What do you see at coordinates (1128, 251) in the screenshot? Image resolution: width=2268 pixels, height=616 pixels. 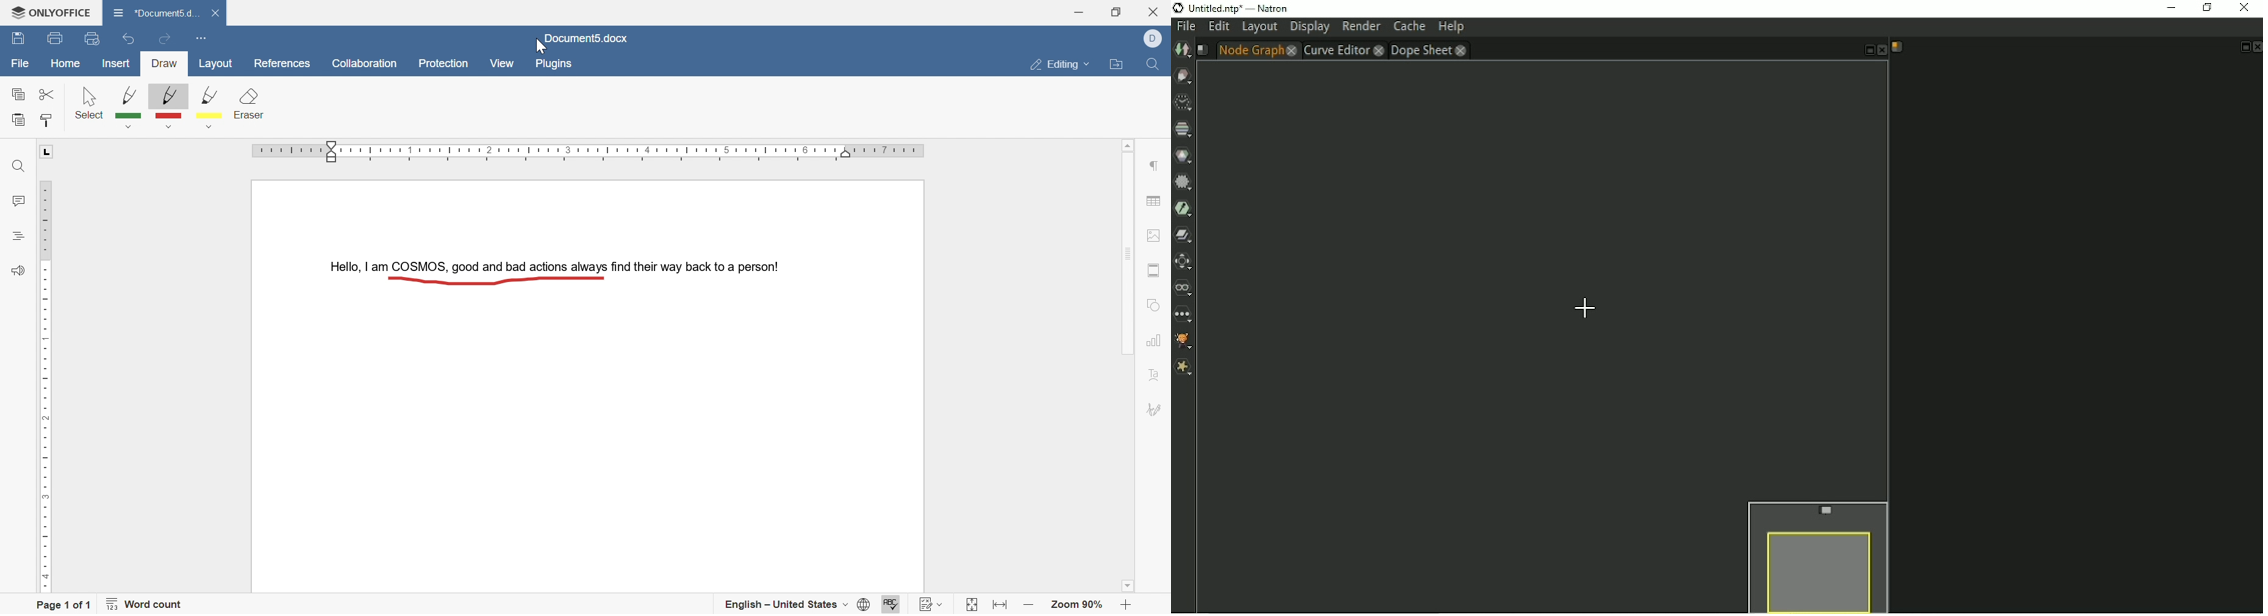 I see `scroll bar` at bounding box center [1128, 251].